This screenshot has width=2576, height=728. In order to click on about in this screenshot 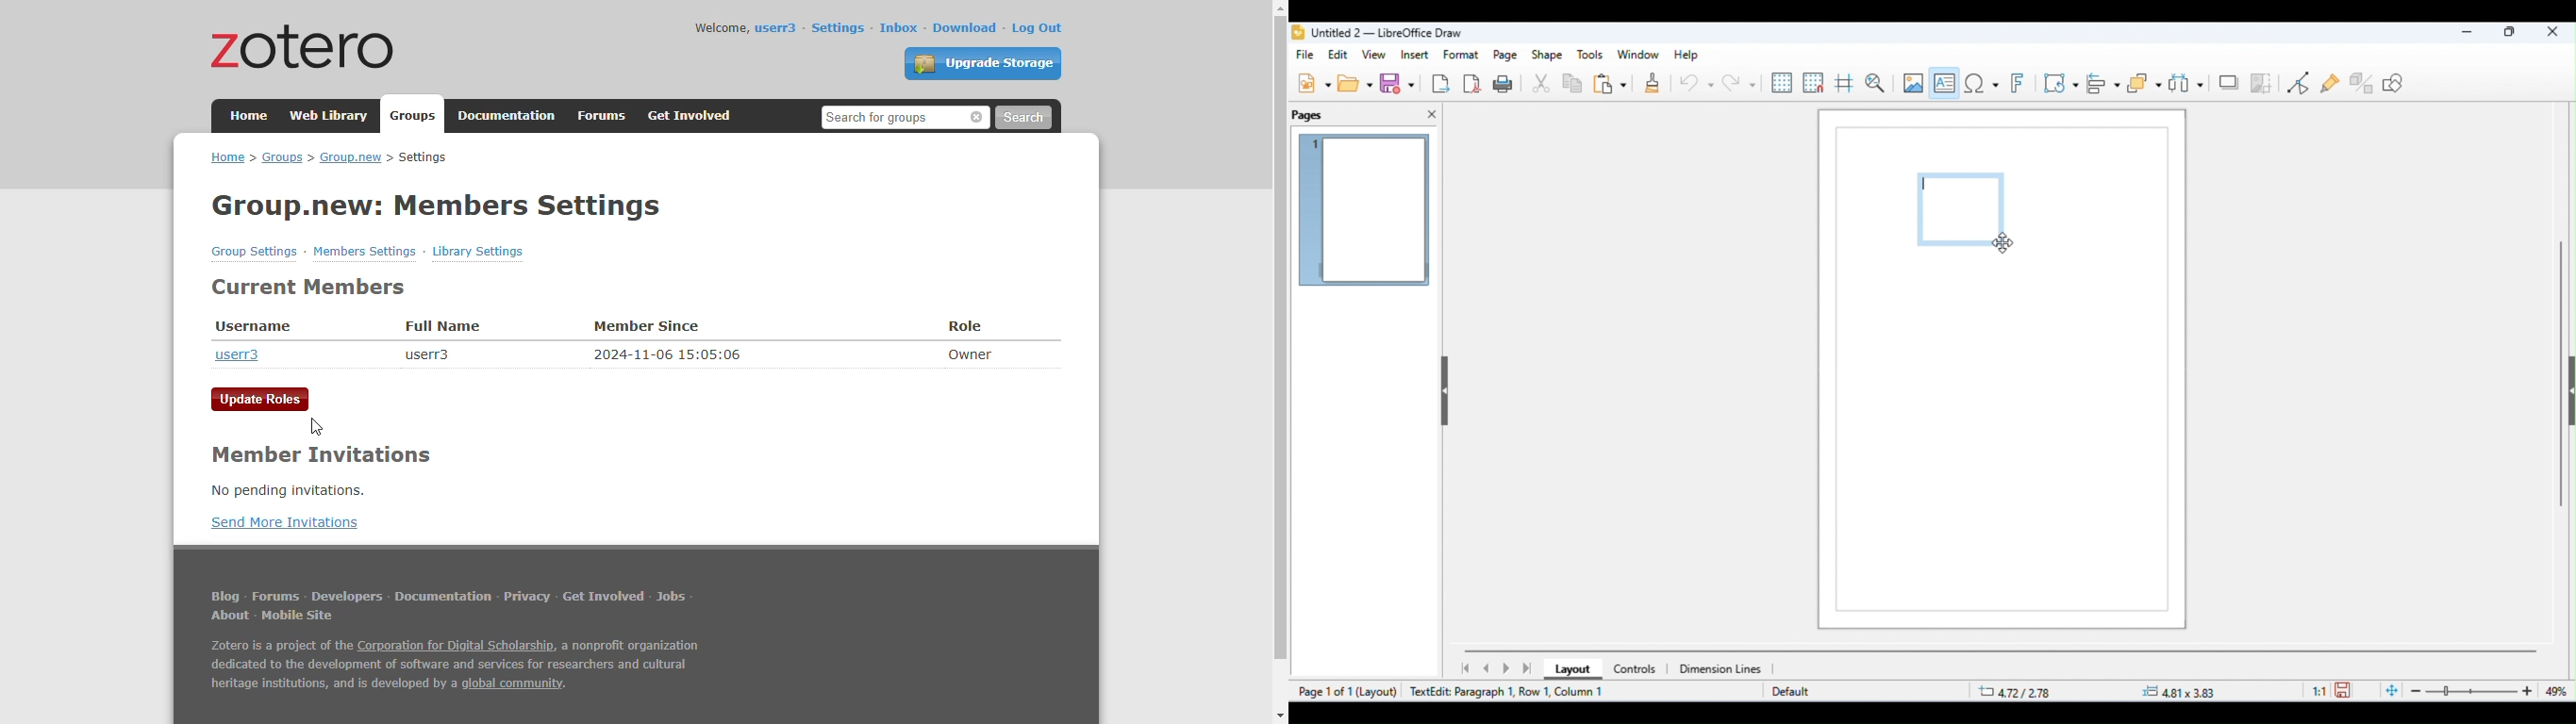, I will do `click(232, 616)`.